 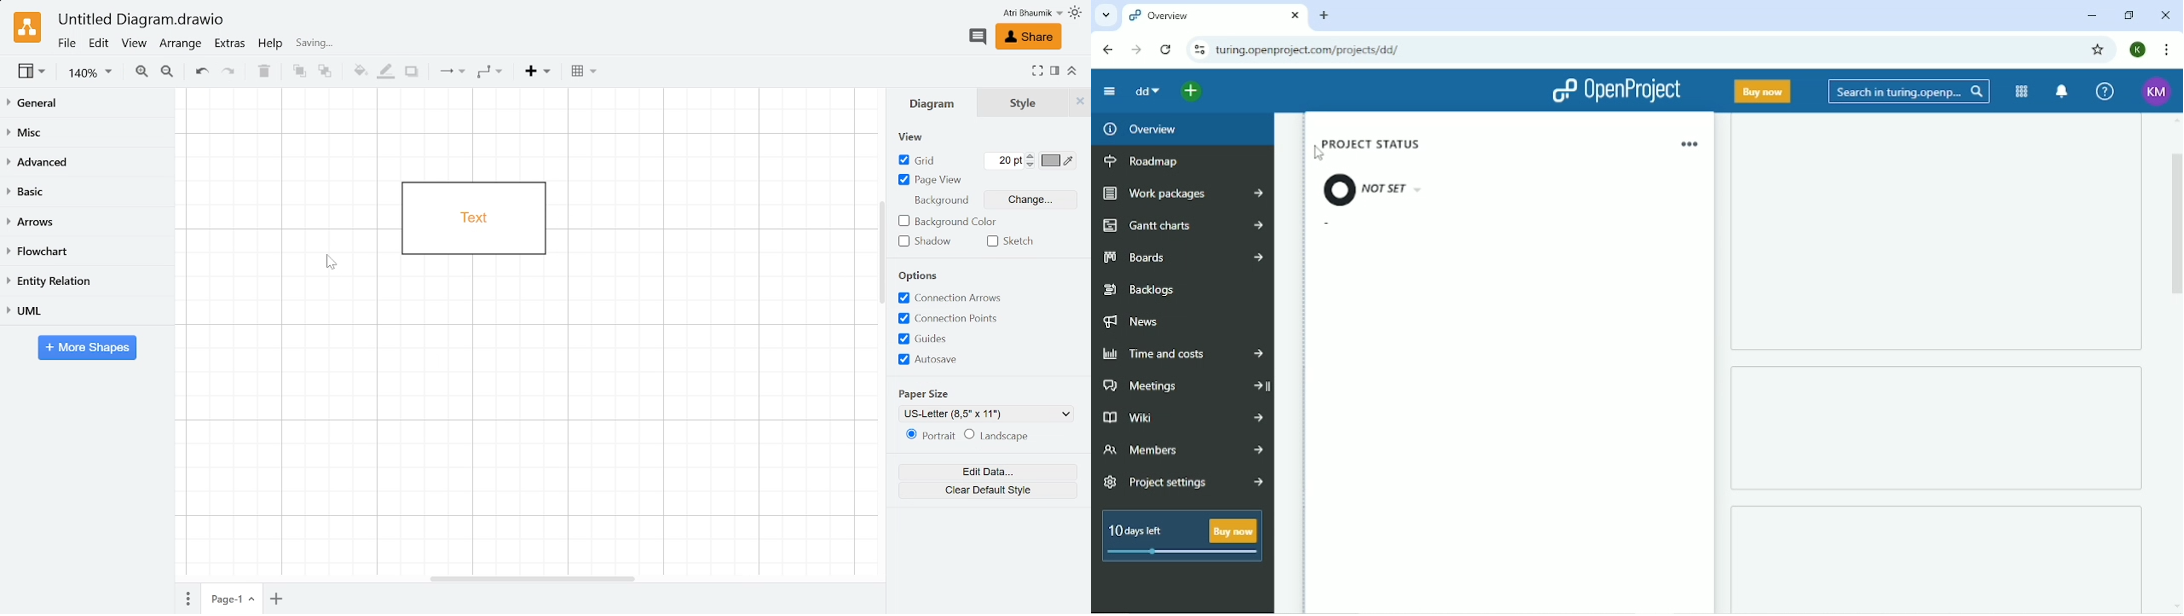 What do you see at coordinates (534, 577) in the screenshot?
I see `Horizontal scrollbar` at bounding box center [534, 577].